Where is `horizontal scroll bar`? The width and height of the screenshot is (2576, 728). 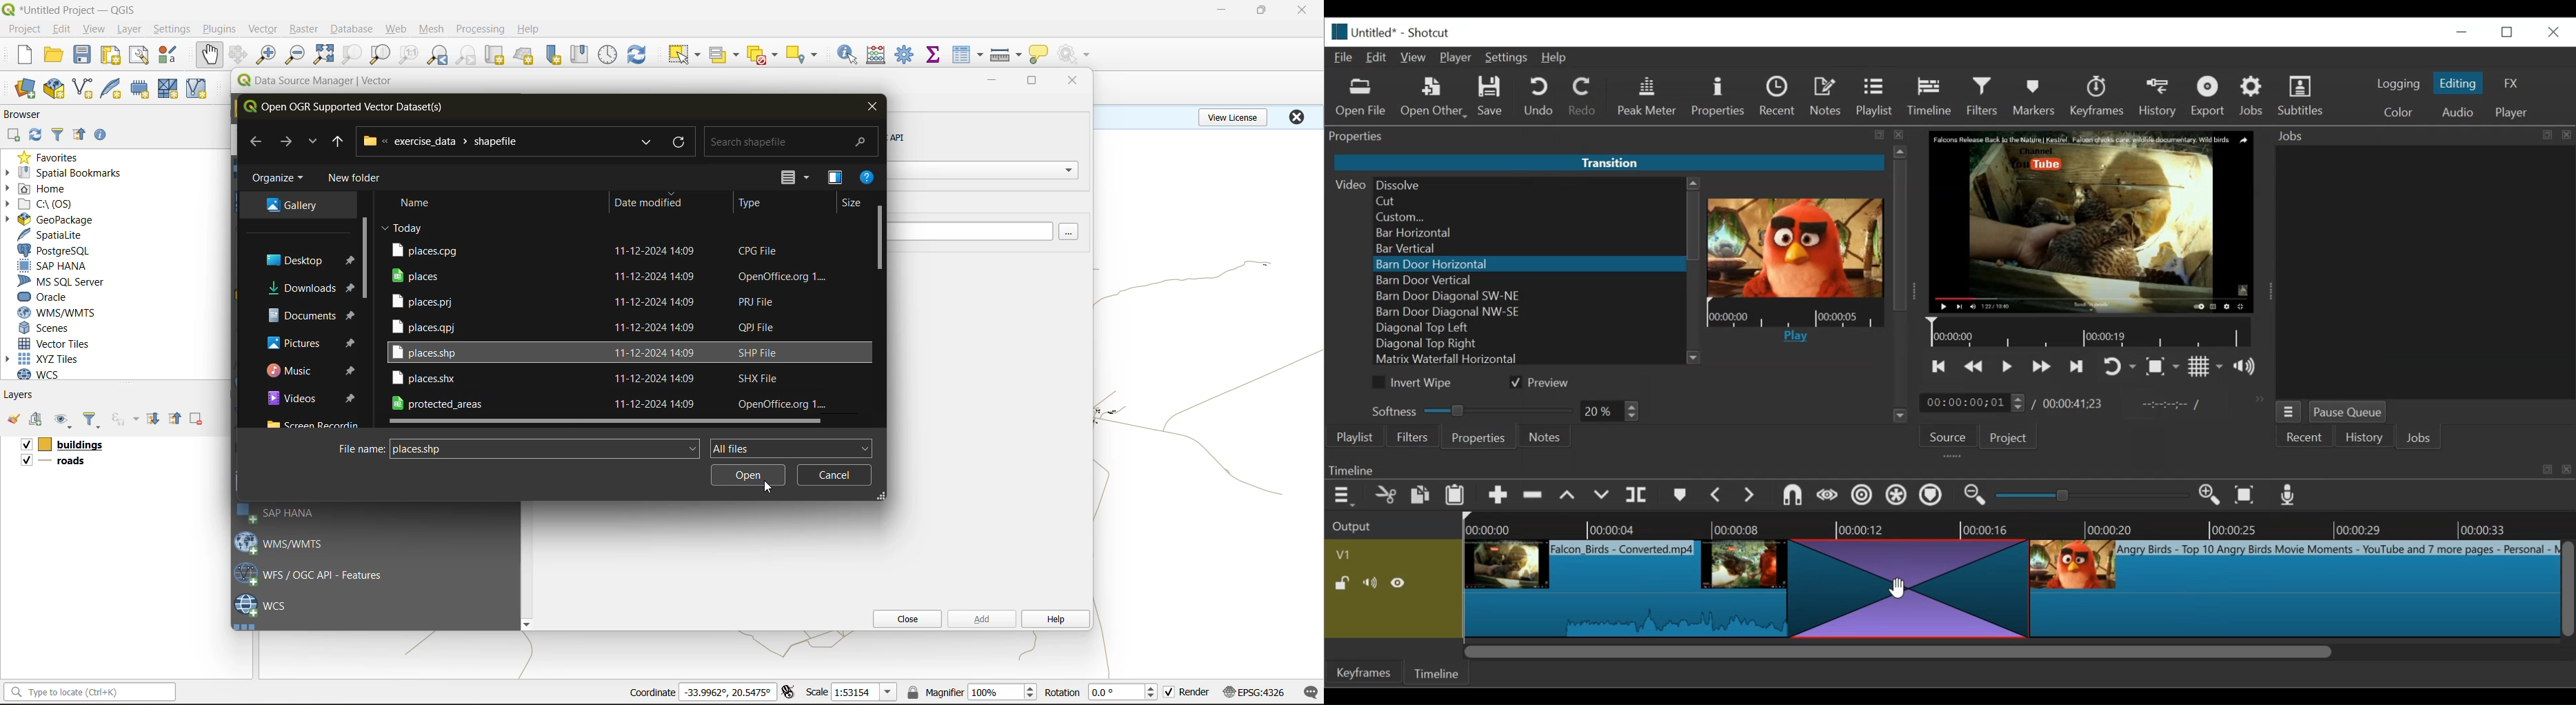
horizontal scroll bar is located at coordinates (607, 422).